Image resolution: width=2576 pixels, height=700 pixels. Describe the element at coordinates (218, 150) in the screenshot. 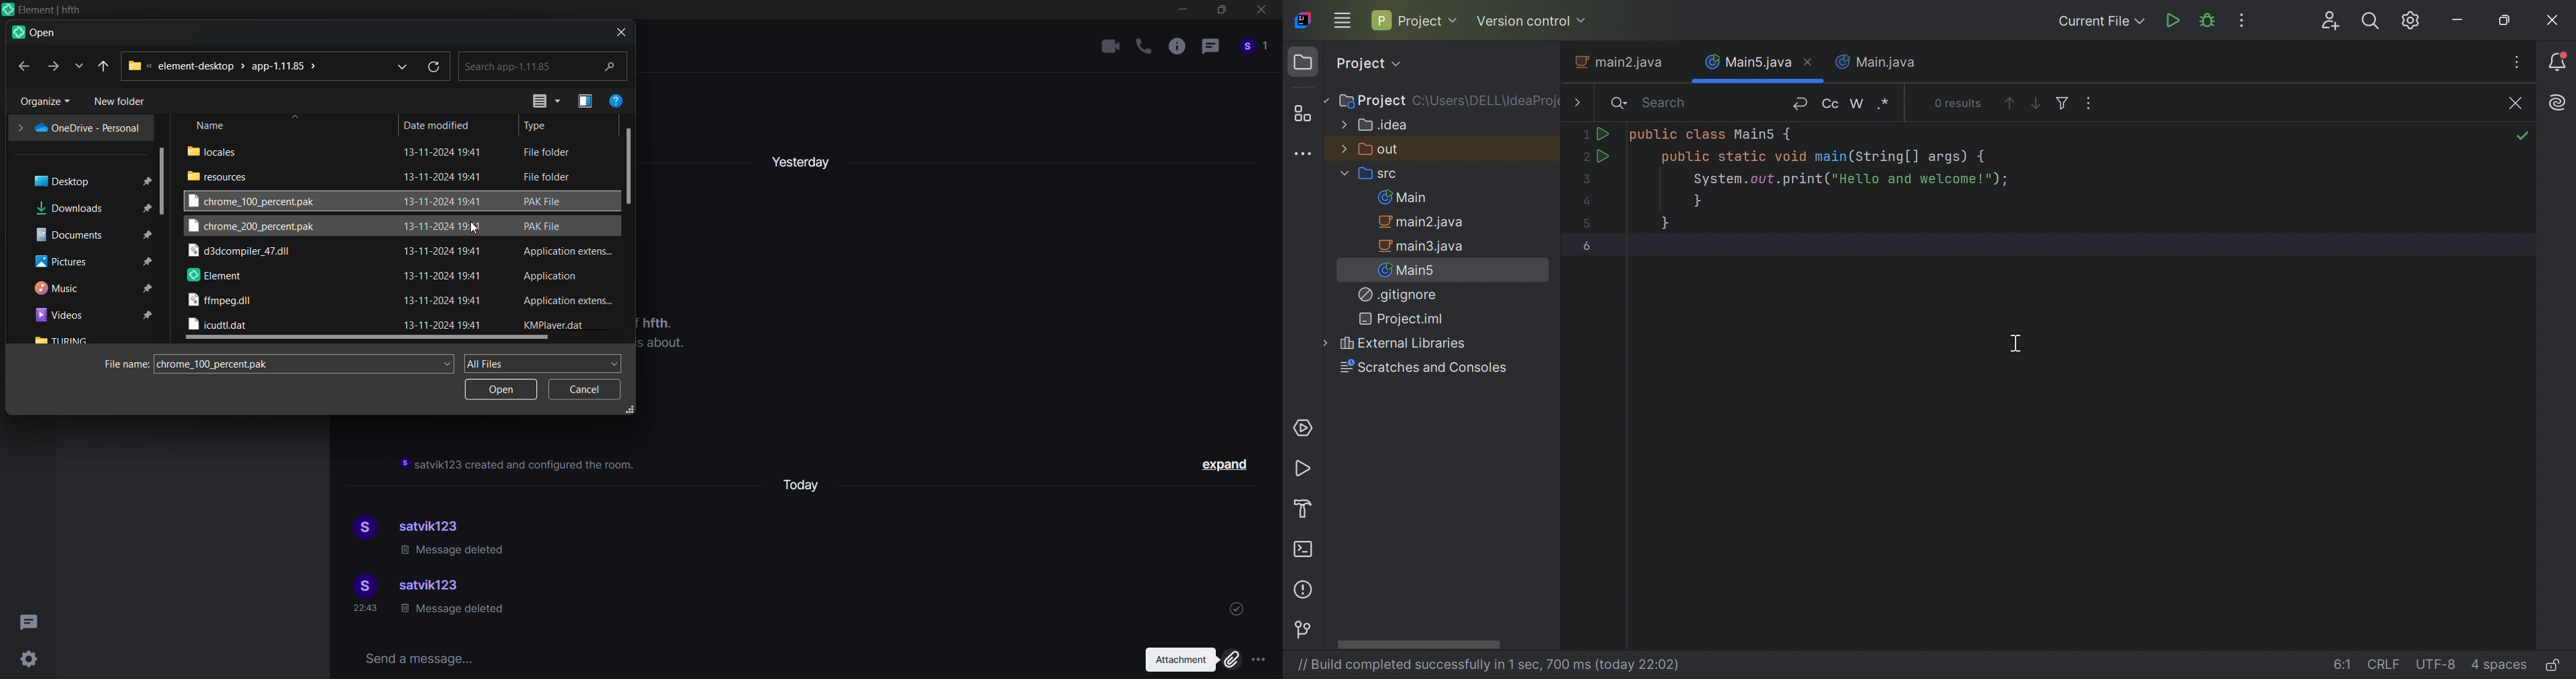

I see `locales` at that location.